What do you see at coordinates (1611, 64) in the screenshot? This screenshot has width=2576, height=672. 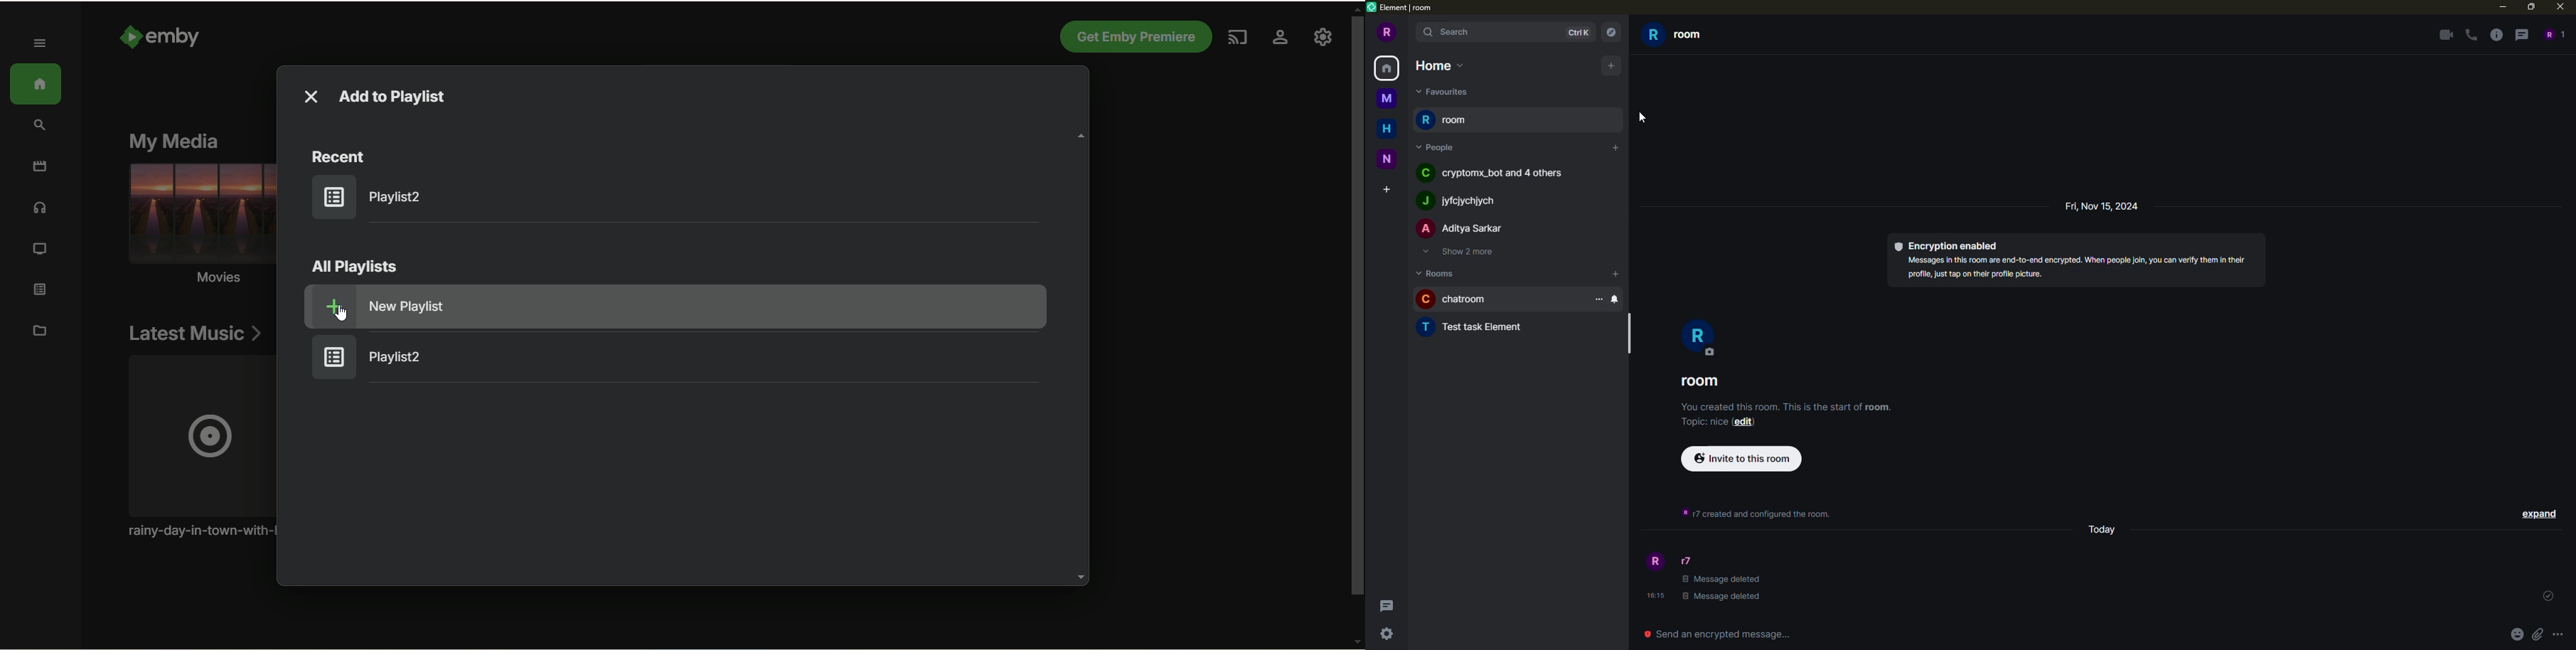 I see `add` at bounding box center [1611, 64].